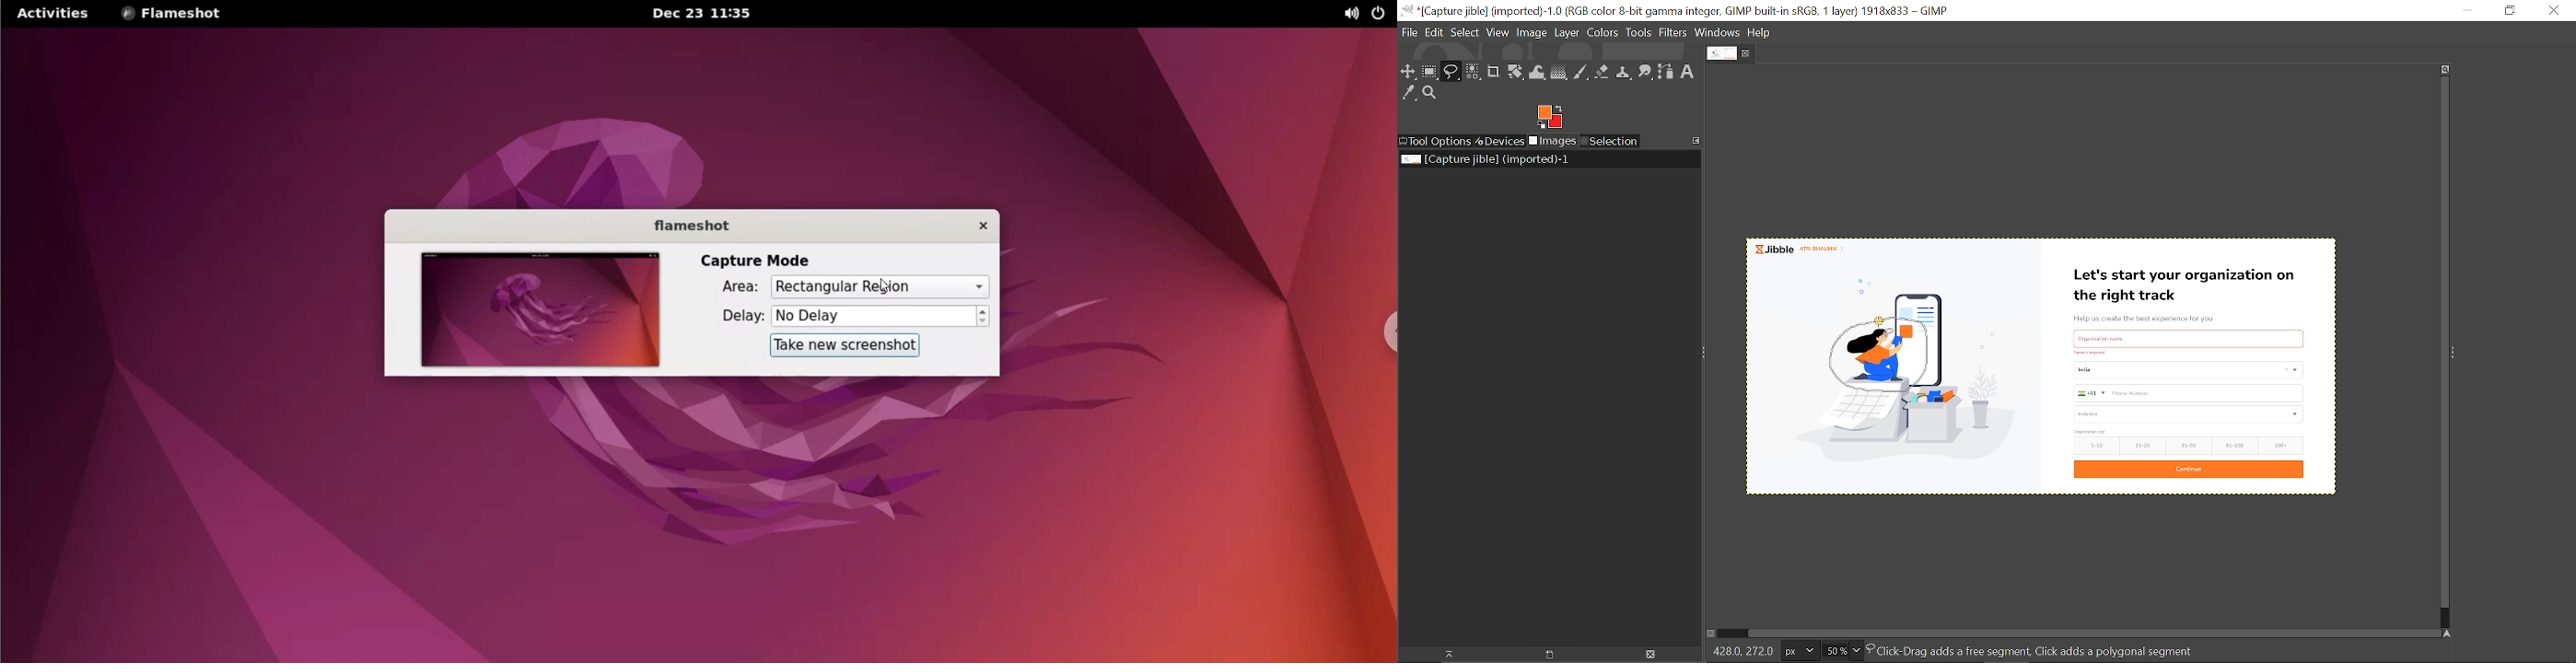 The width and height of the screenshot is (2576, 672). What do you see at coordinates (1409, 94) in the screenshot?
I see `Color picker tool` at bounding box center [1409, 94].